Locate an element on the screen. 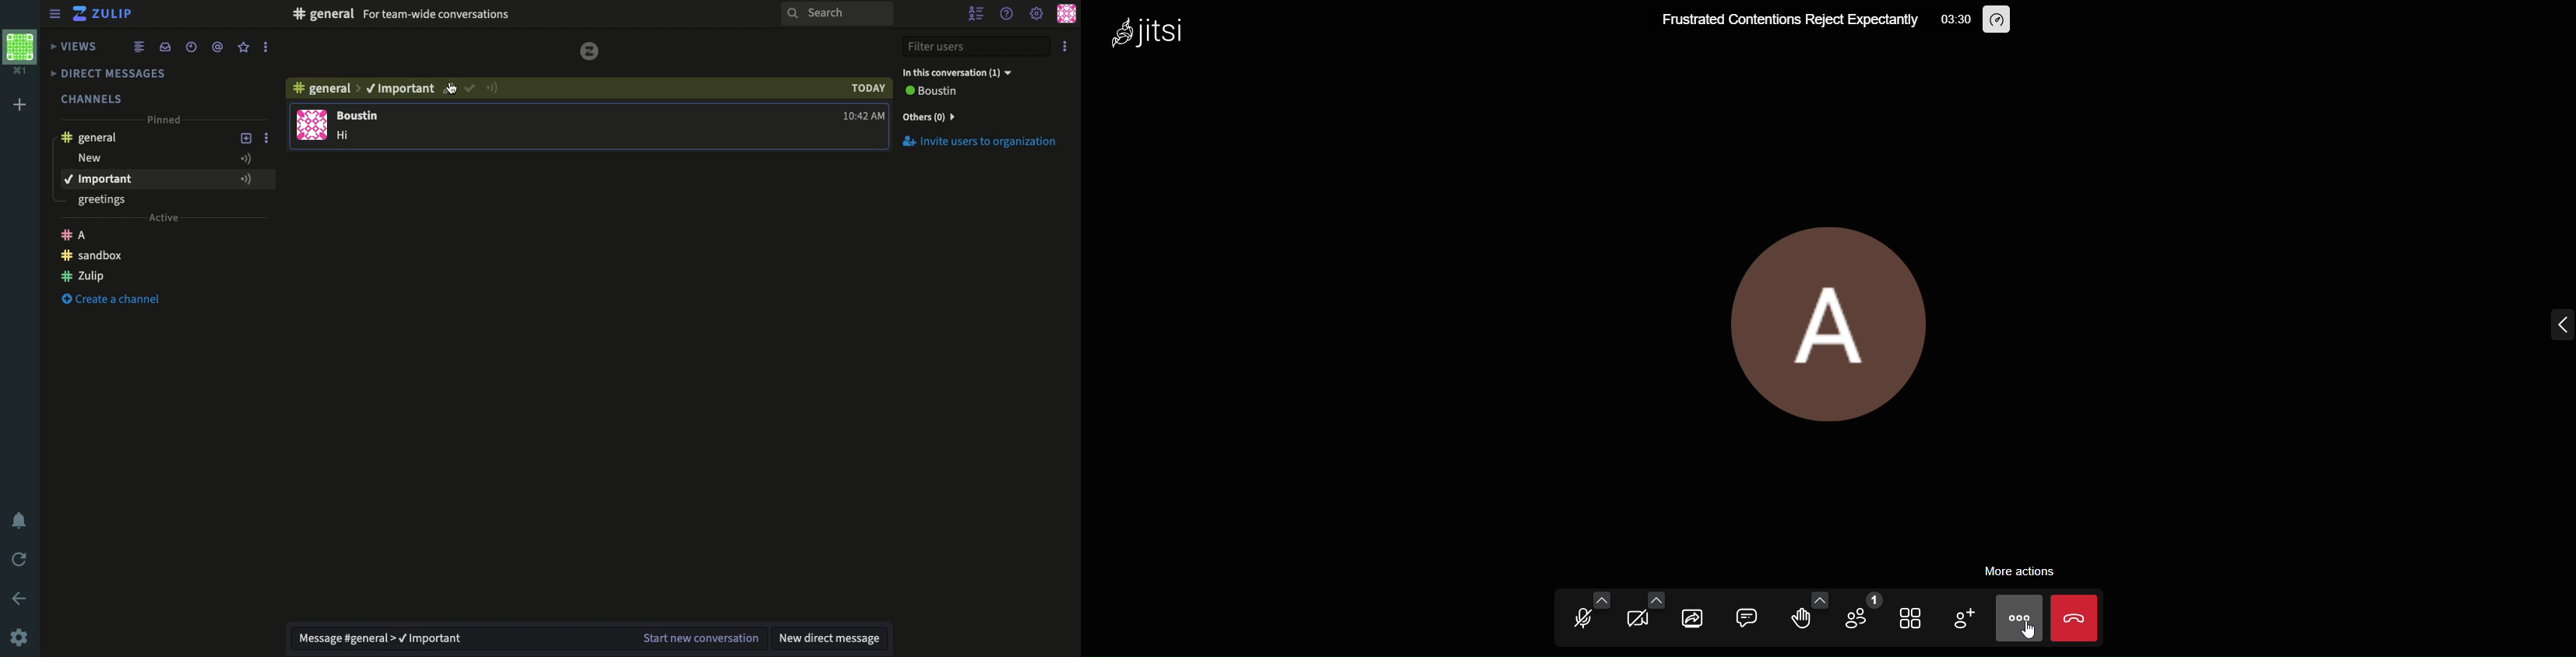  Active is located at coordinates (164, 220).